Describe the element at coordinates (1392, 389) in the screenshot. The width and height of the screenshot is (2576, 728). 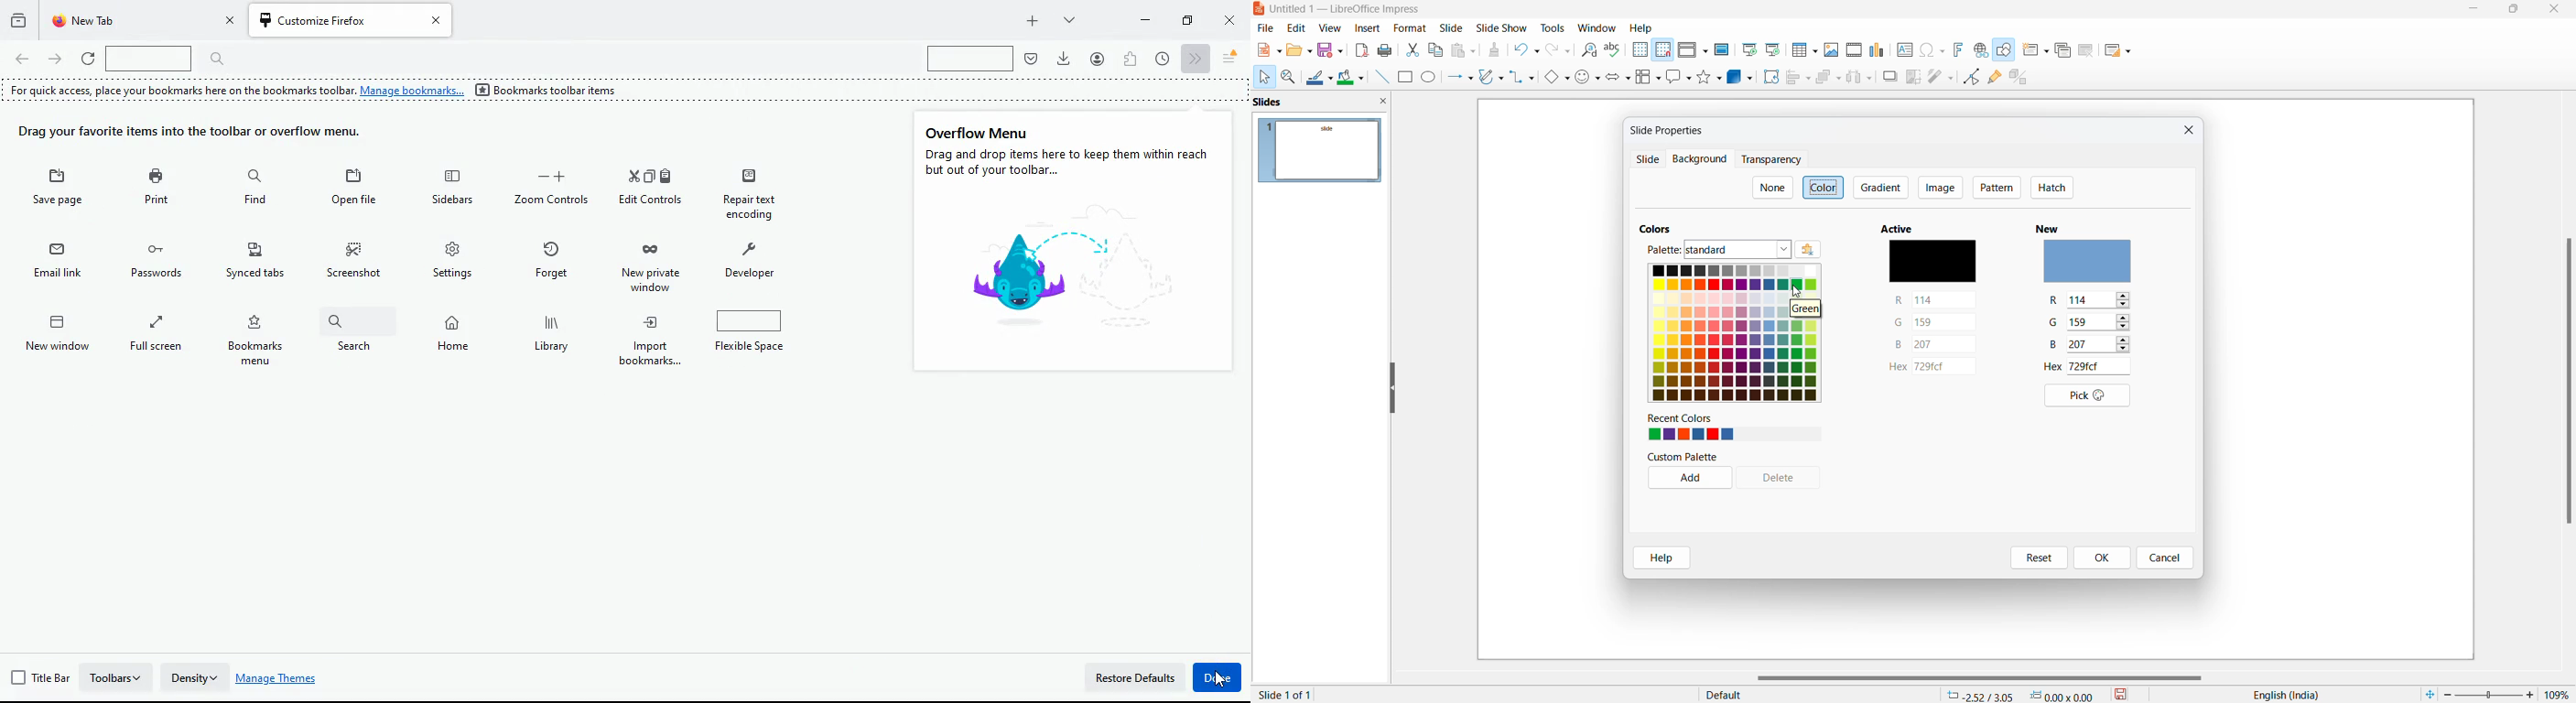
I see `resize` at that location.